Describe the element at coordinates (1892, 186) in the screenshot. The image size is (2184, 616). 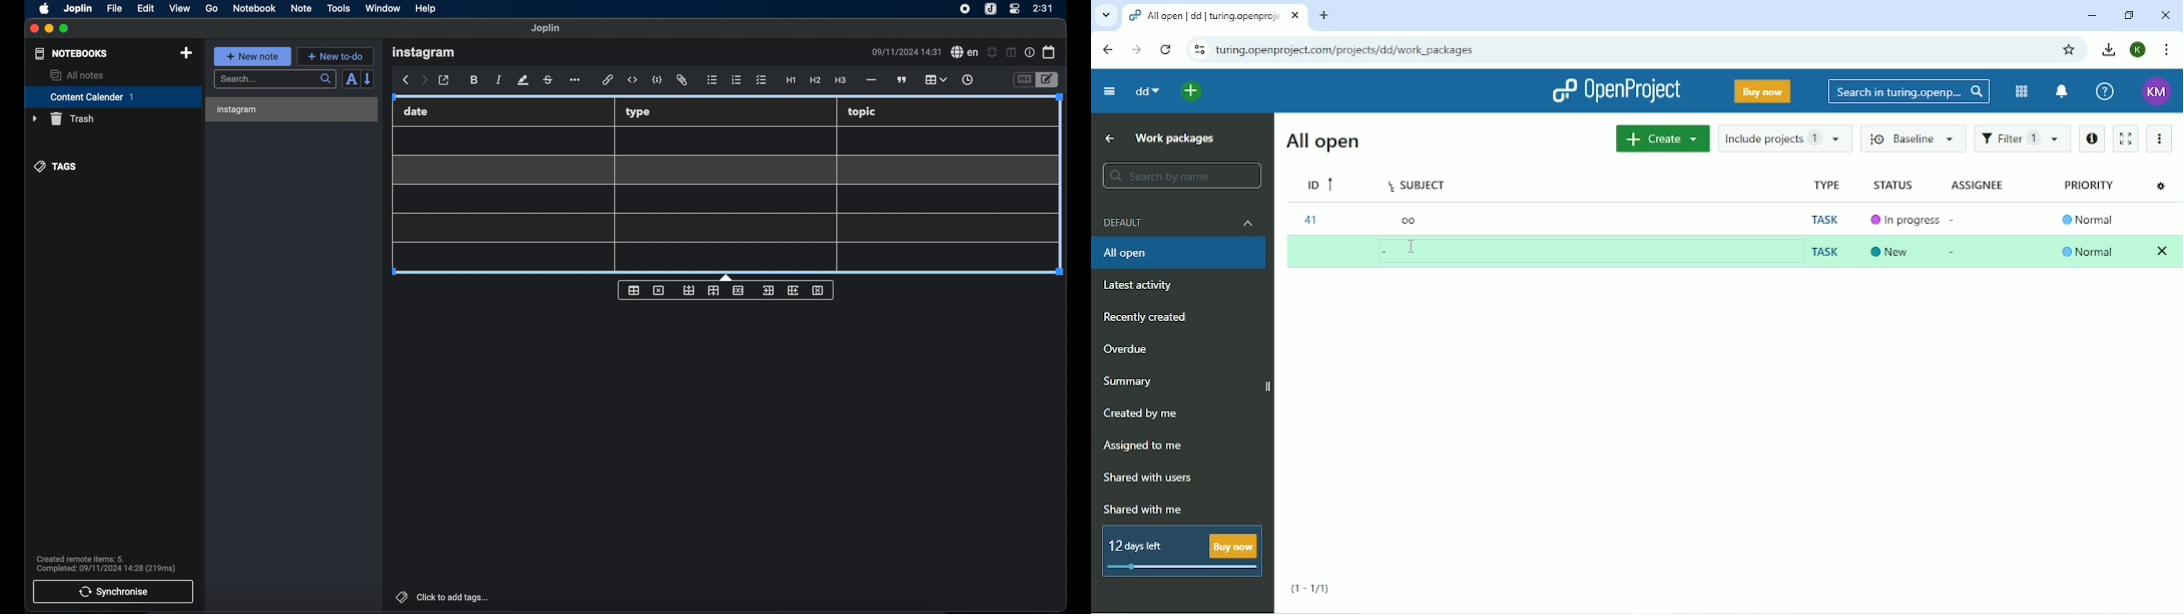
I see `Status` at that location.